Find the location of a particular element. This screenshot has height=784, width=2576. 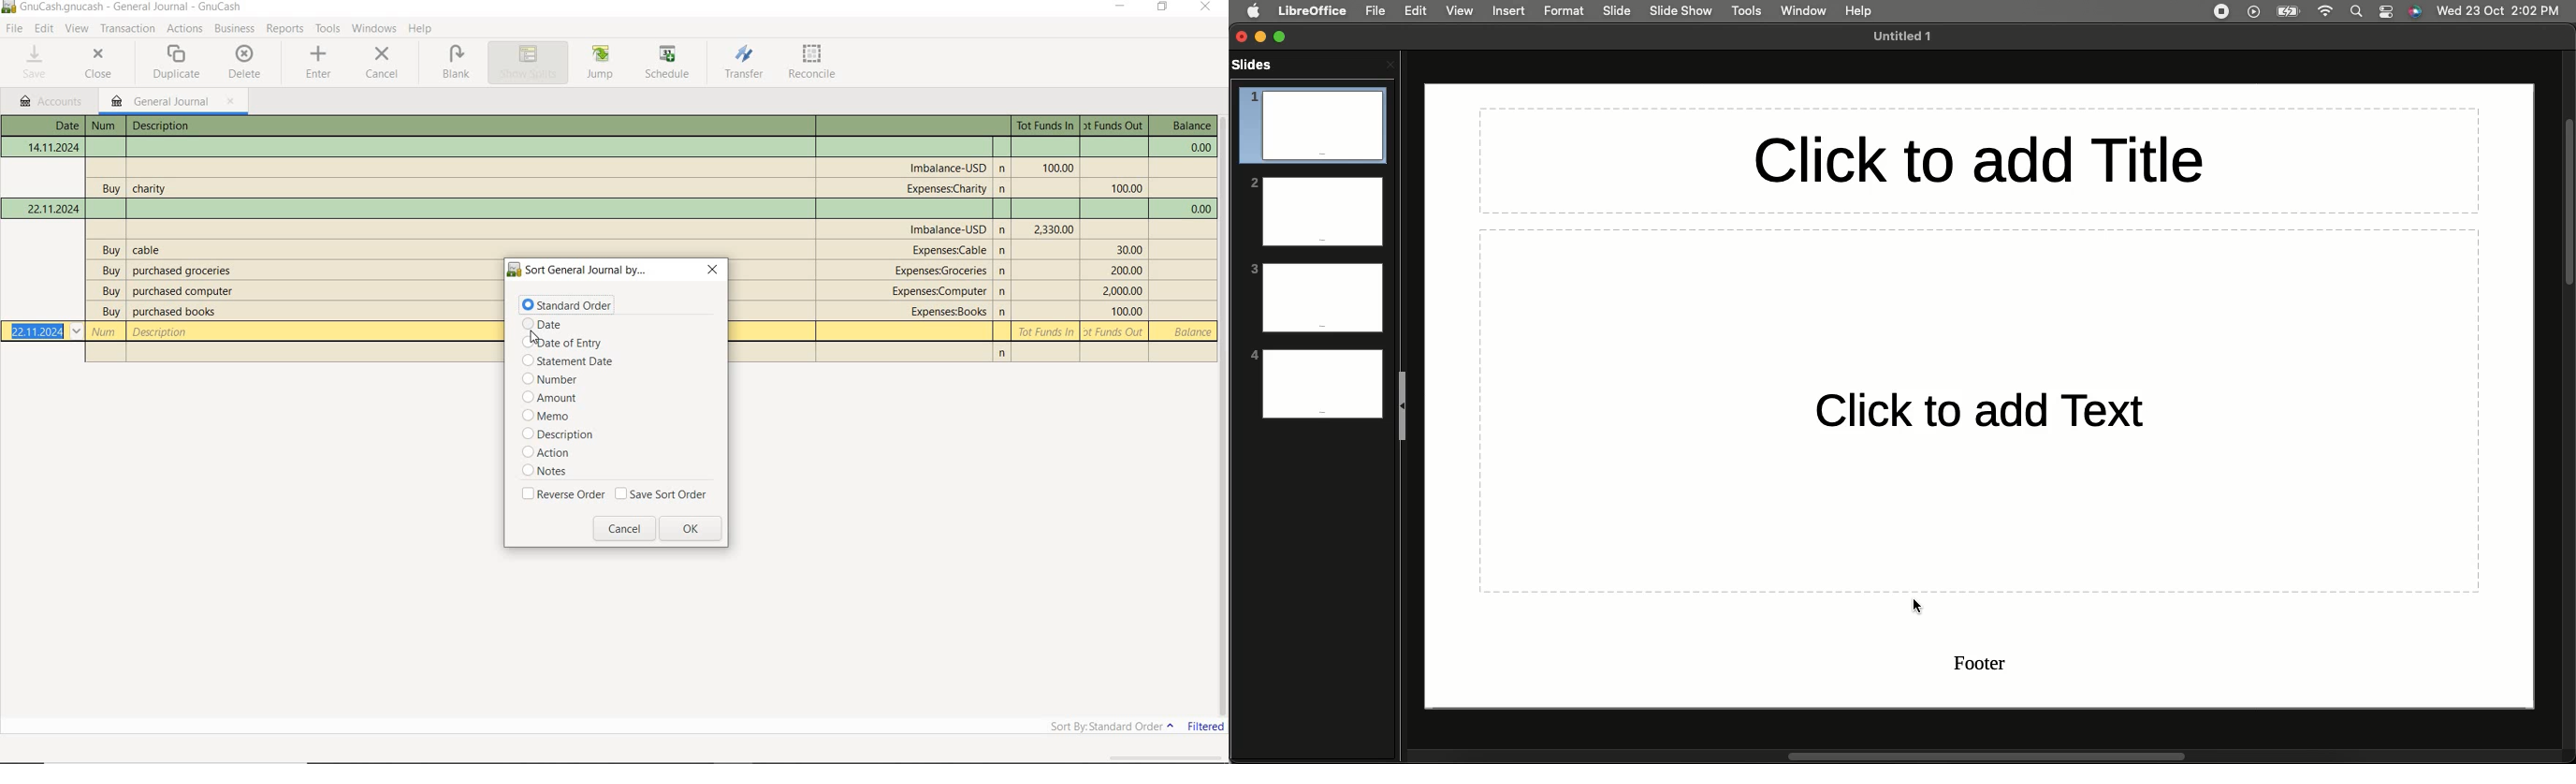

WINDOWS is located at coordinates (374, 29).